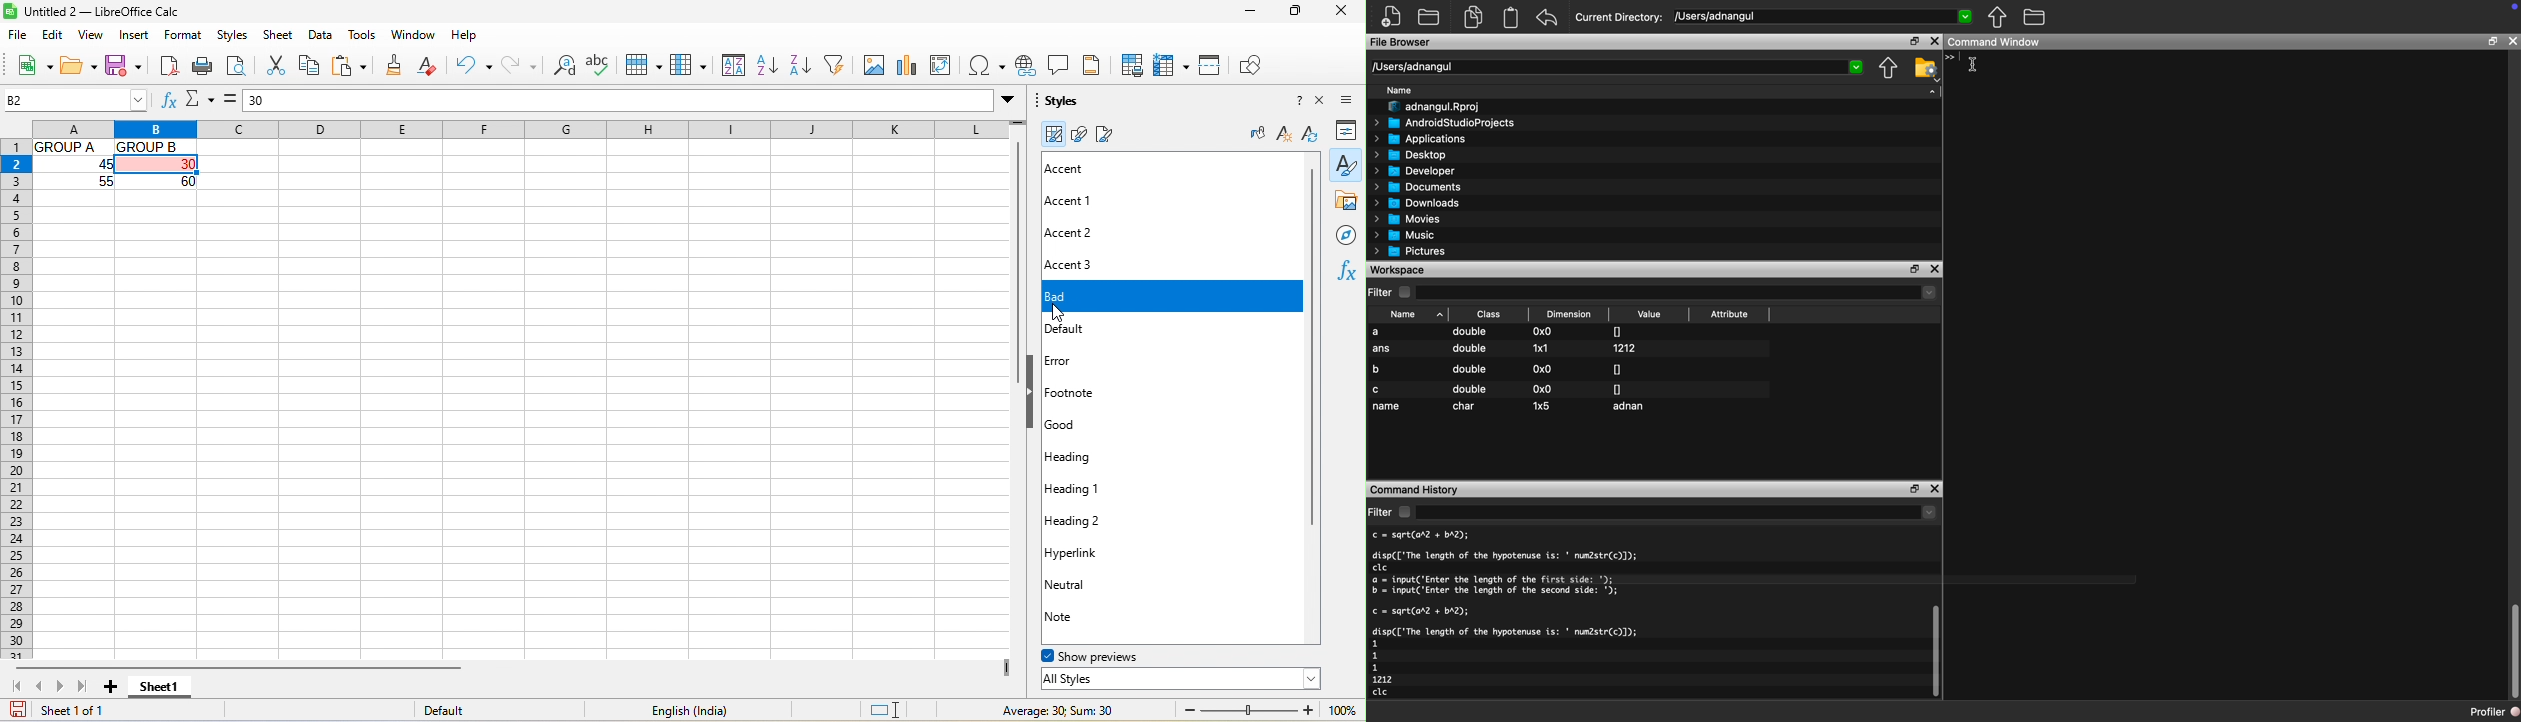 This screenshot has width=2548, height=728. Describe the element at coordinates (1098, 233) in the screenshot. I see `accent 2` at that location.